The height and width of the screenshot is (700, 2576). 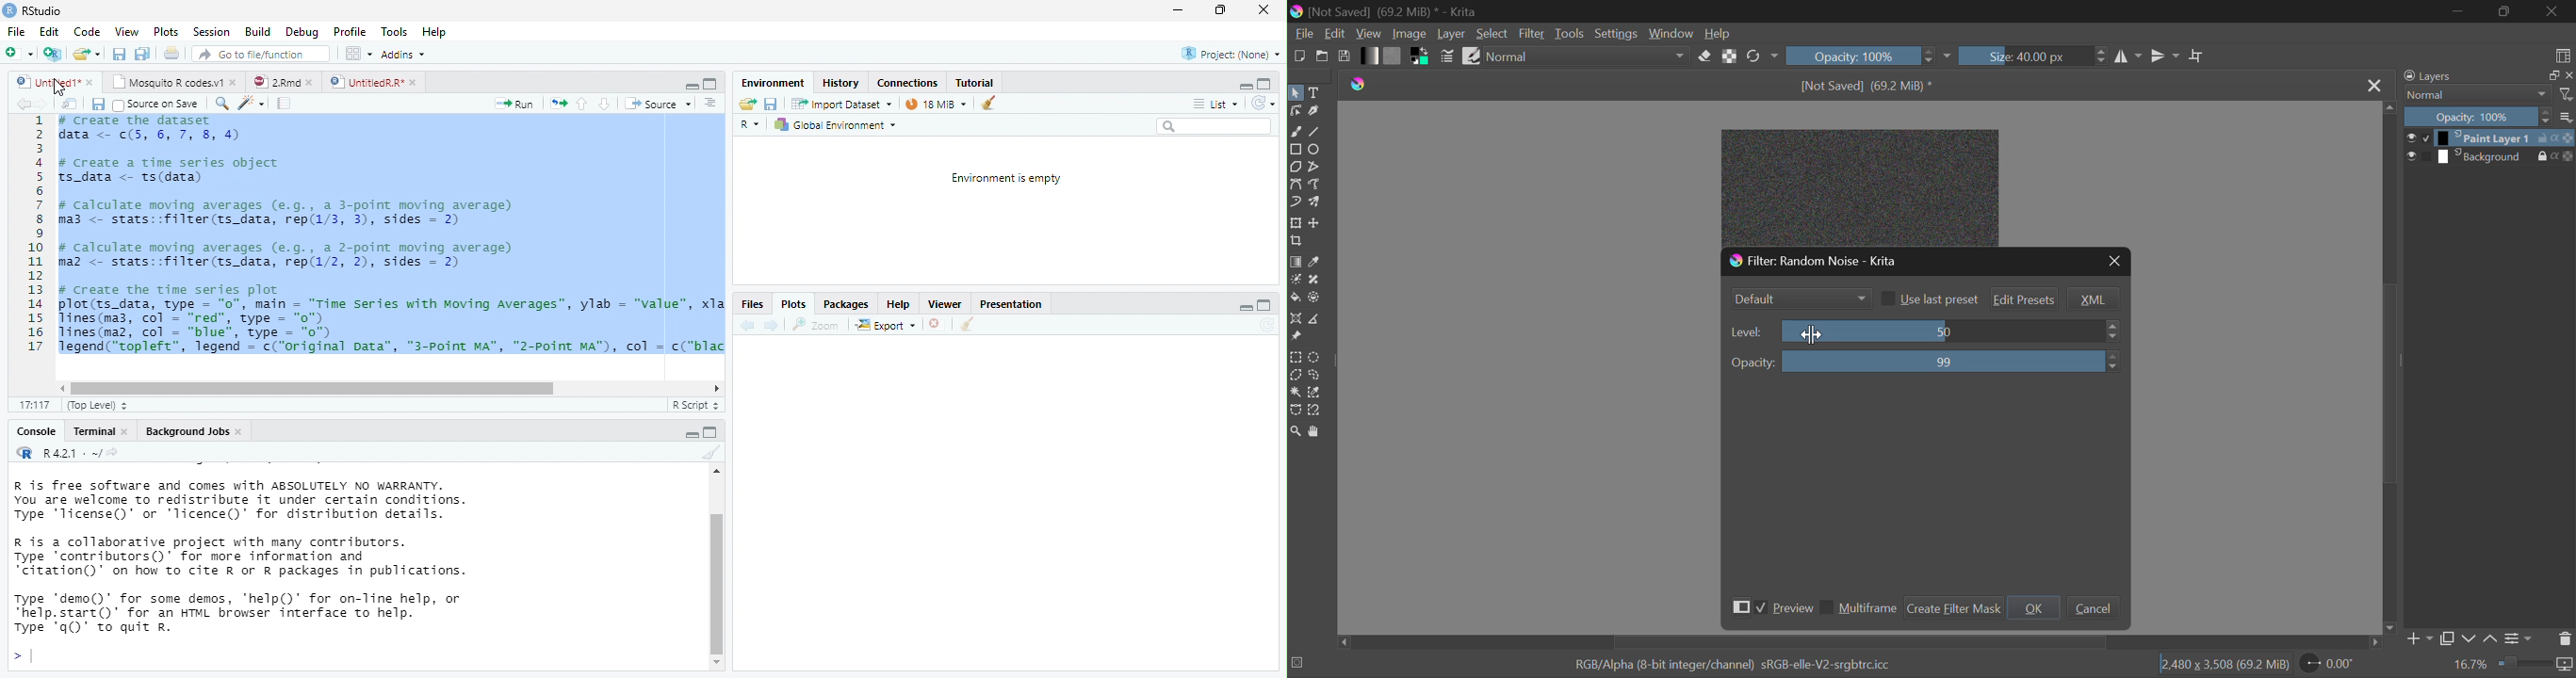 What do you see at coordinates (1369, 34) in the screenshot?
I see `View` at bounding box center [1369, 34].